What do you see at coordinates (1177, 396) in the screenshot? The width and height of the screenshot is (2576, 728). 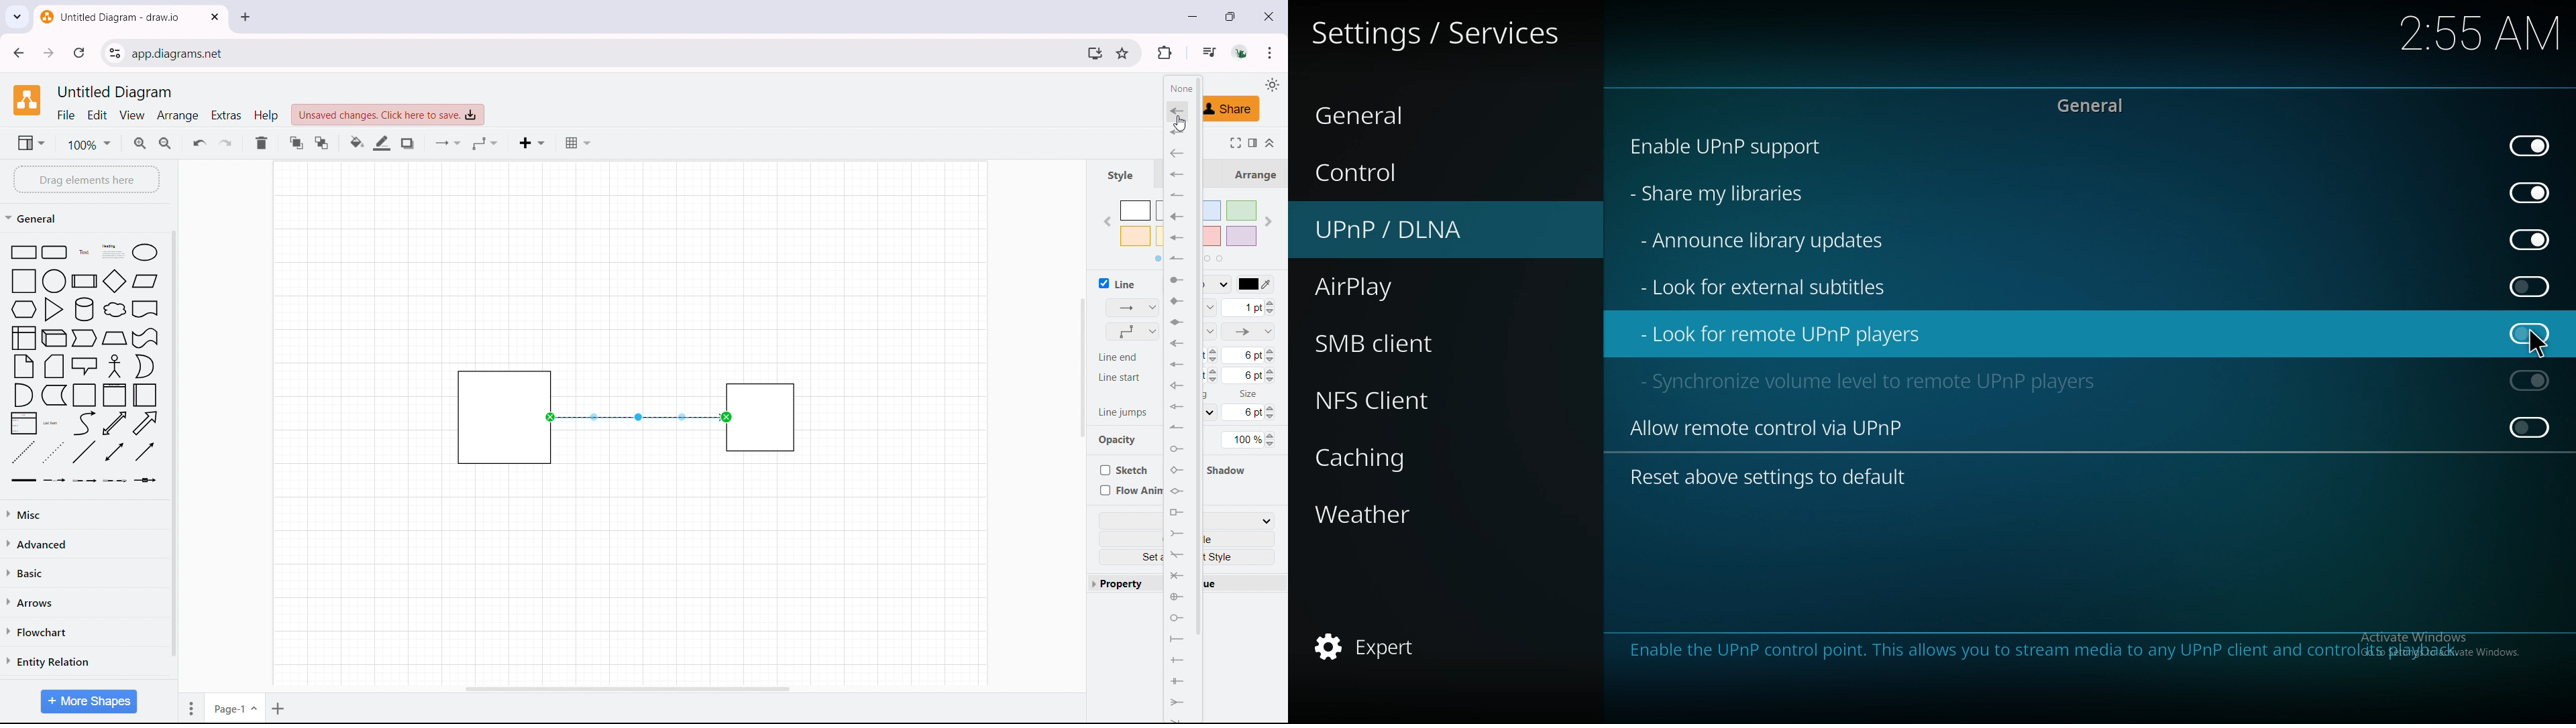 I see `arrowhead options` at bounding box center [1177, 396].